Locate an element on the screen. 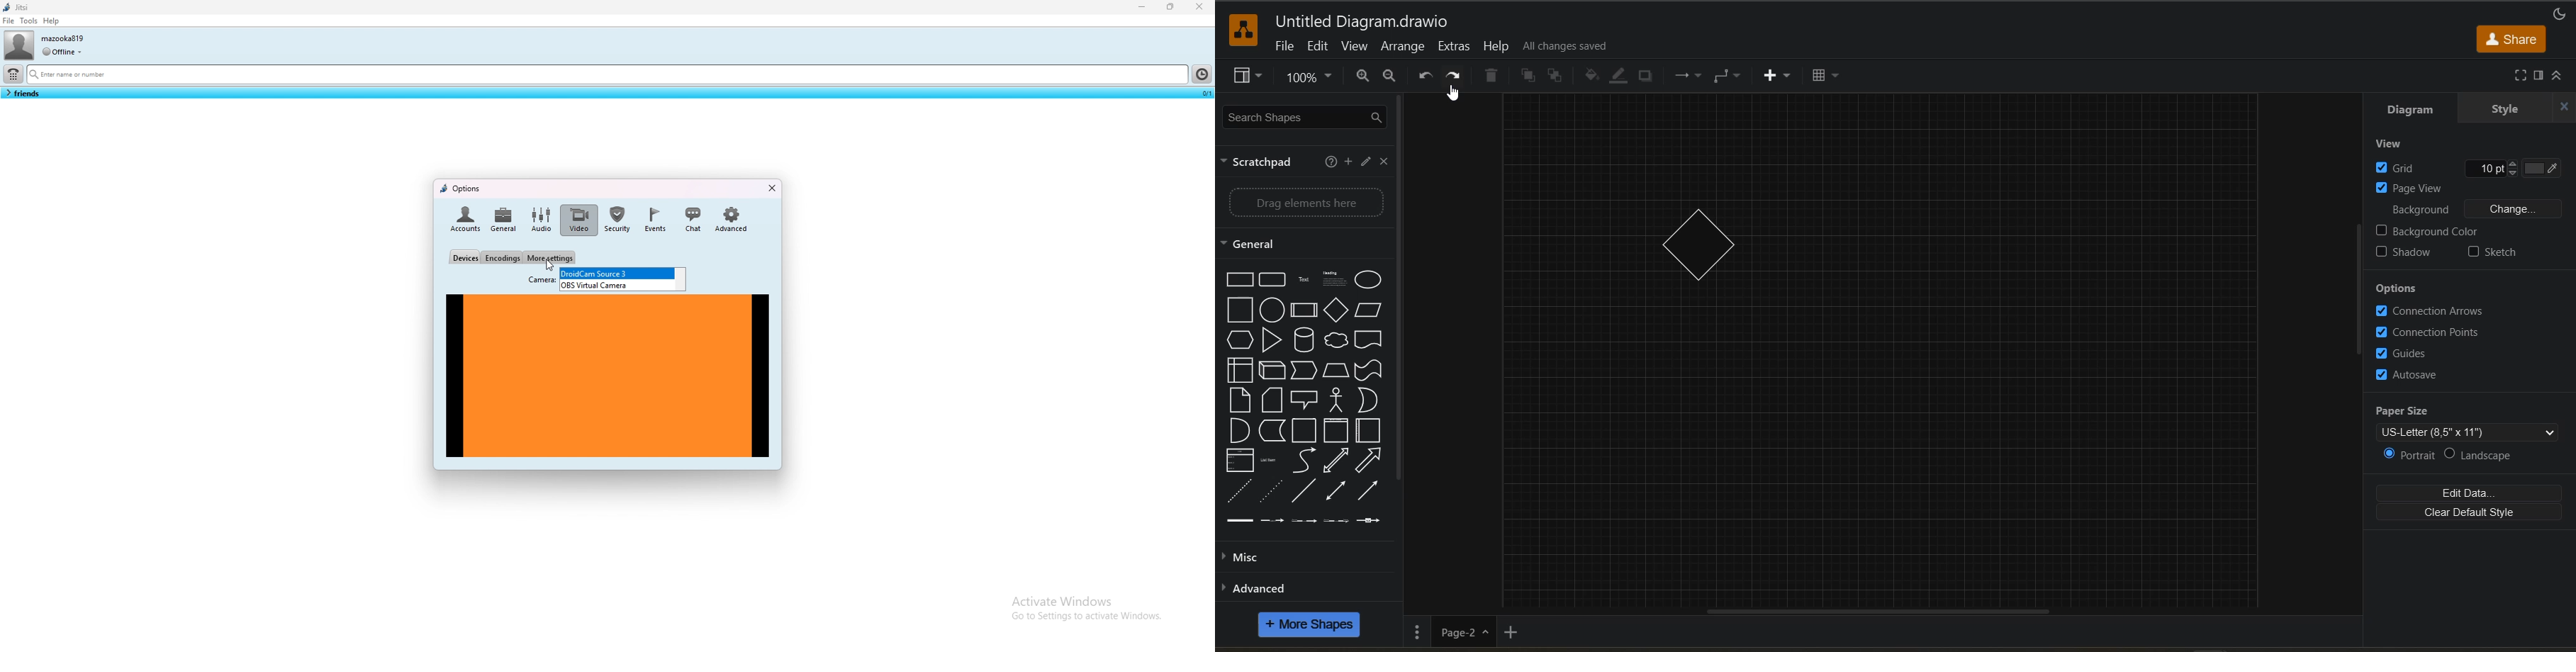  more settings is located at coordinates (550, 257).